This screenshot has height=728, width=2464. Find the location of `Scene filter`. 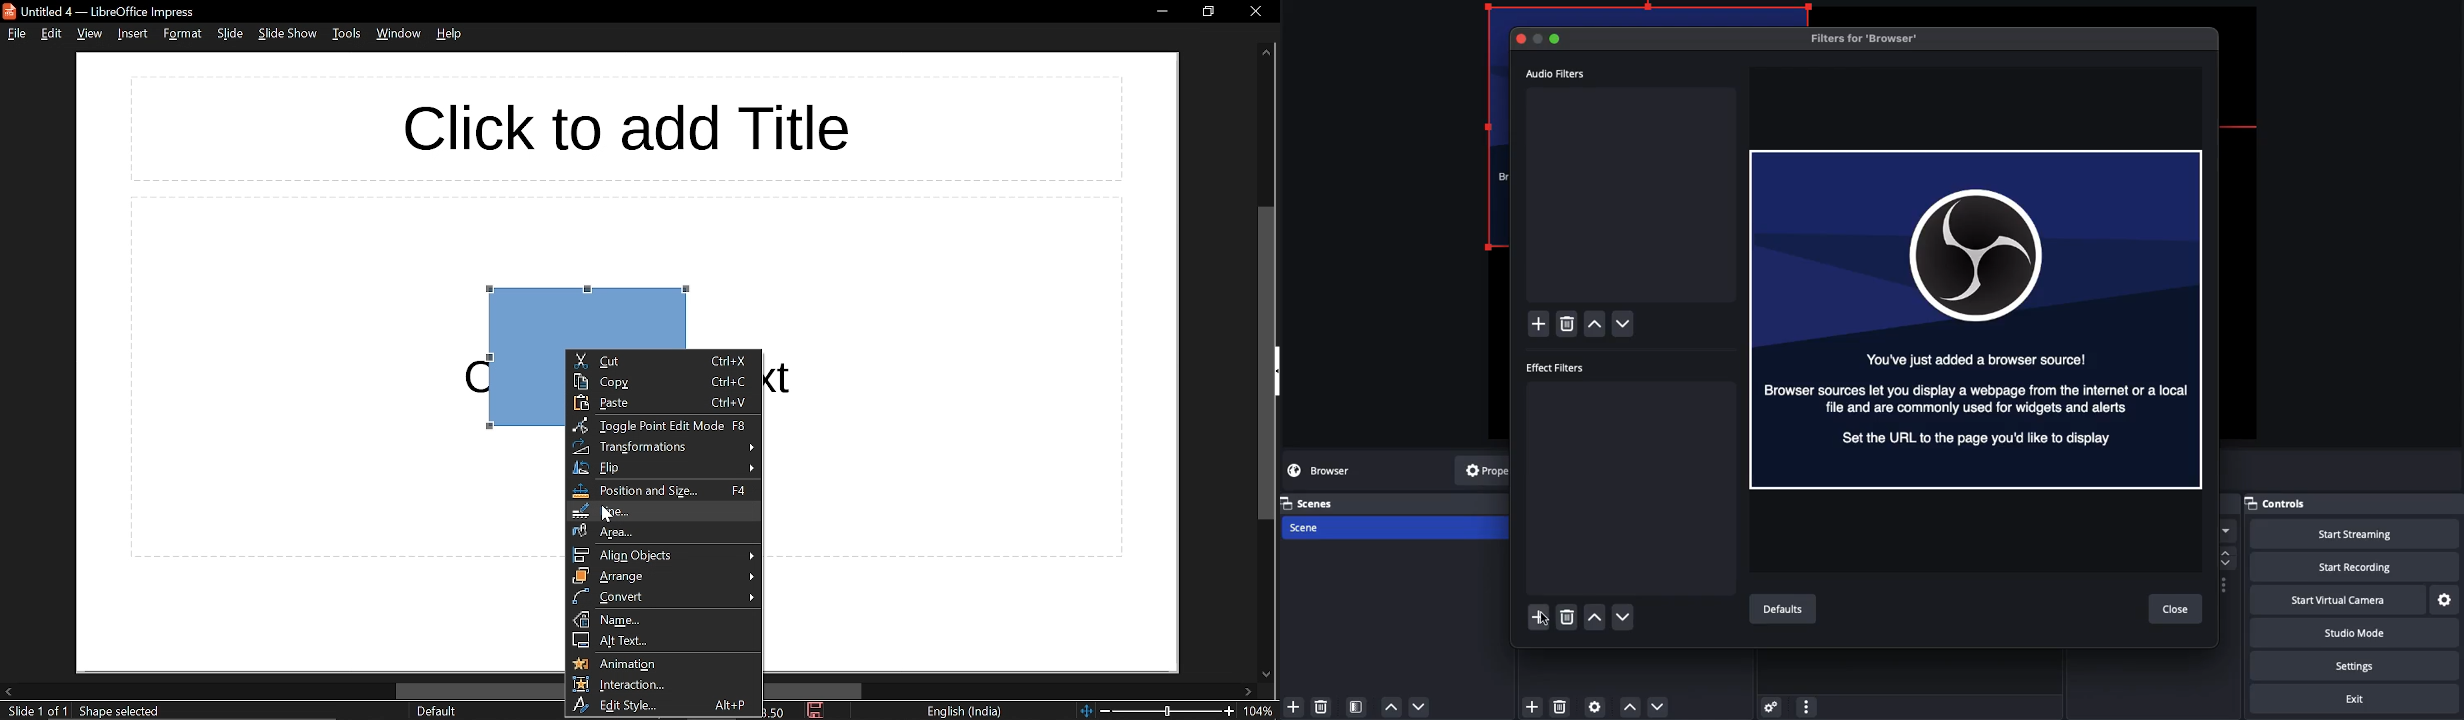

Scene filter is located at coordinates (1357, 707).